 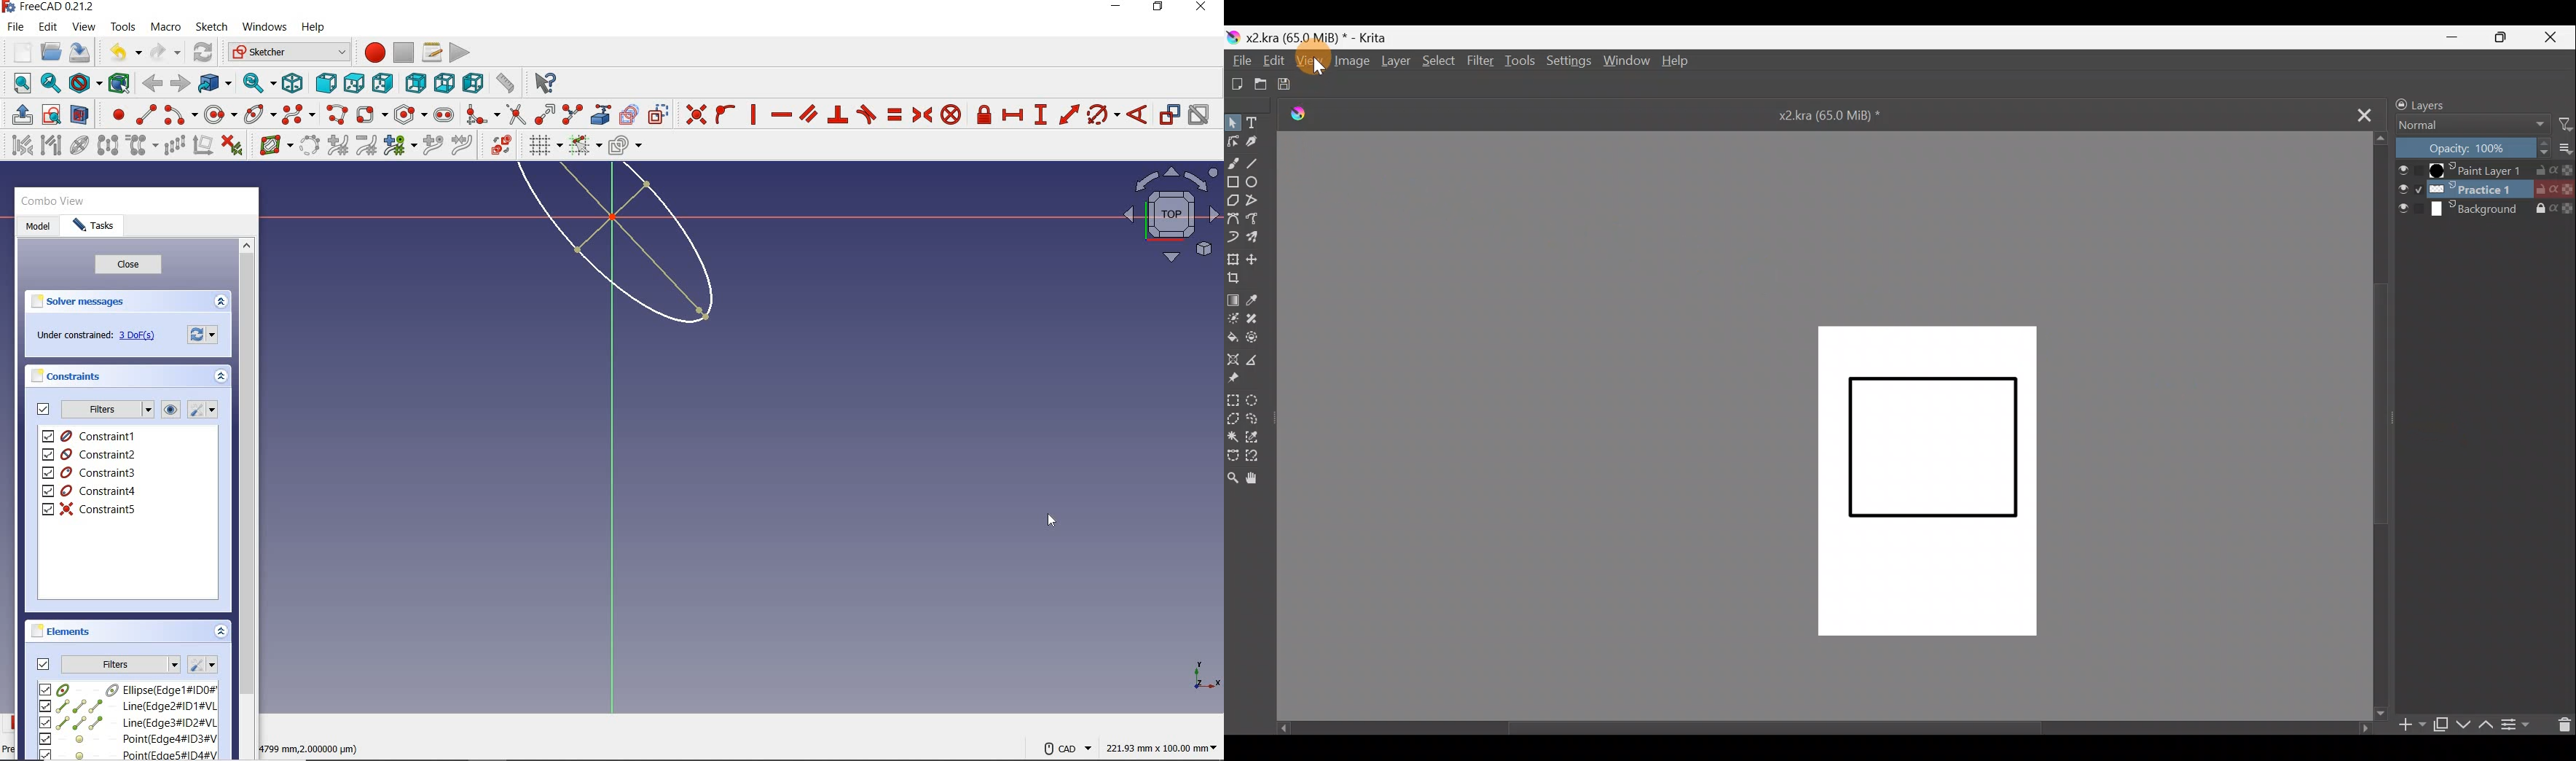 What do you see at coordinates (140, 146) in the screenshot?
I see `clone` at bounding box center [140, 146].